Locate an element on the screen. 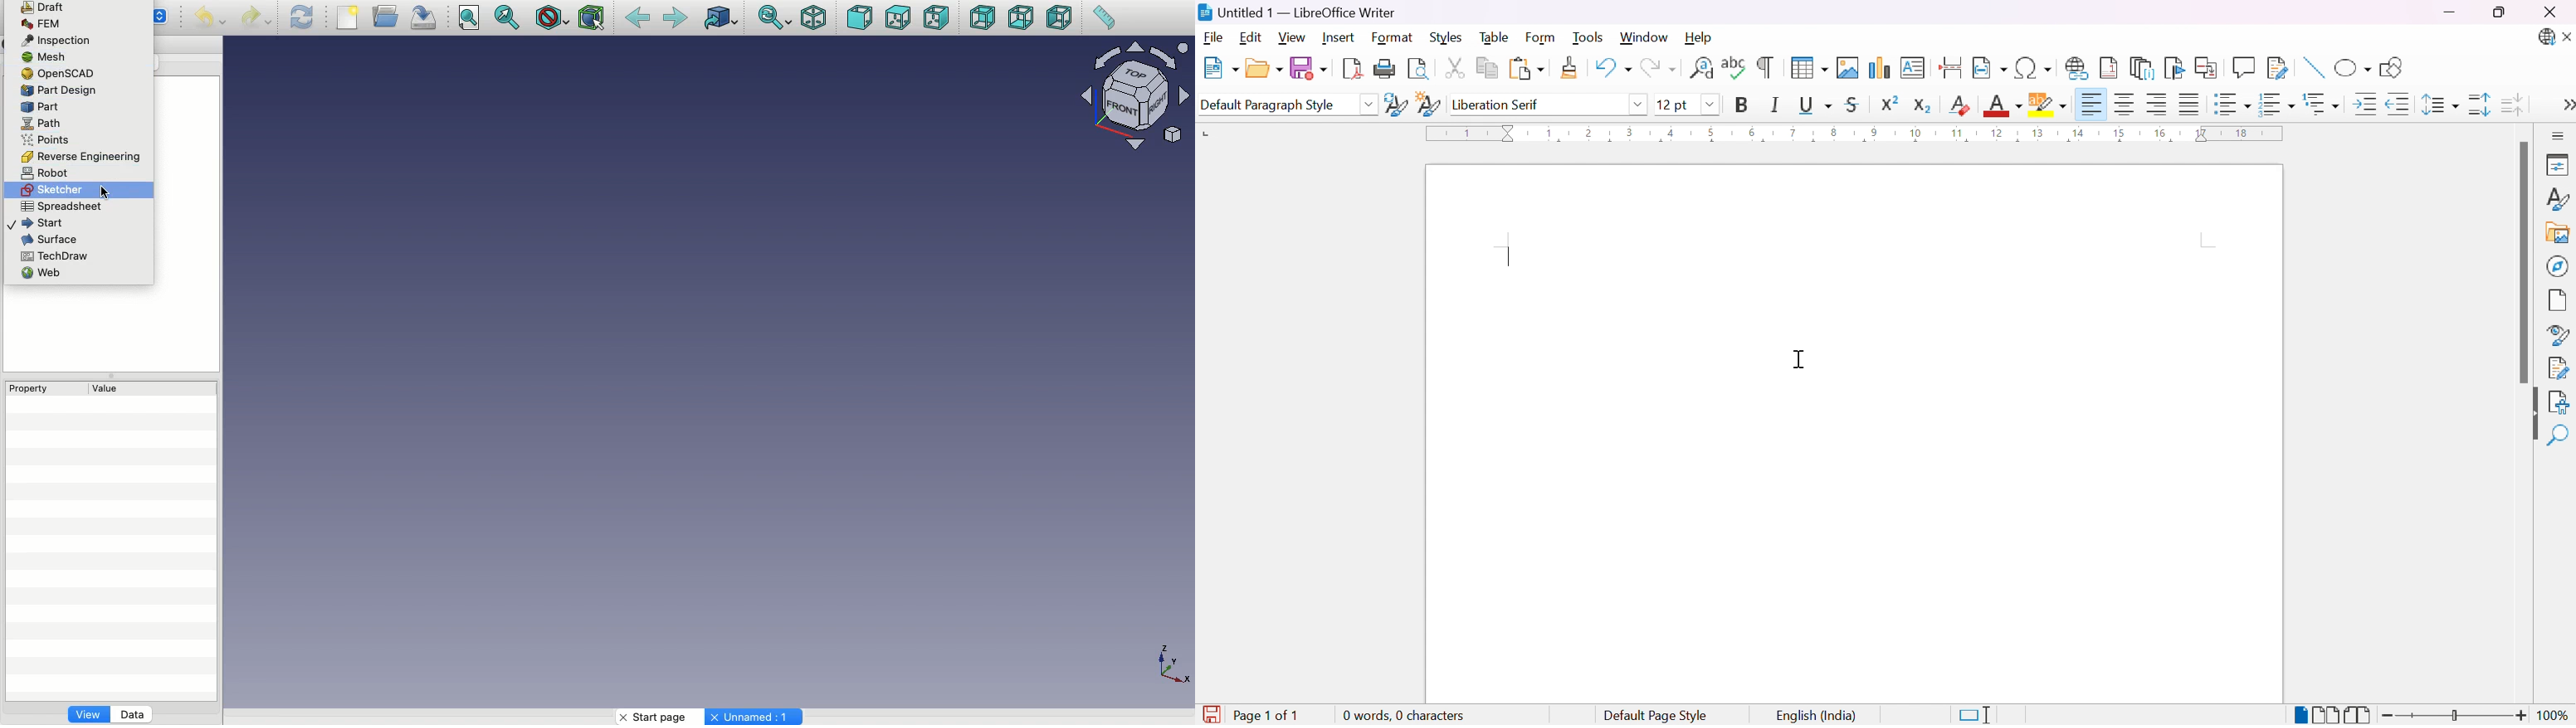  Inspection is located at coordinates (59, 41).